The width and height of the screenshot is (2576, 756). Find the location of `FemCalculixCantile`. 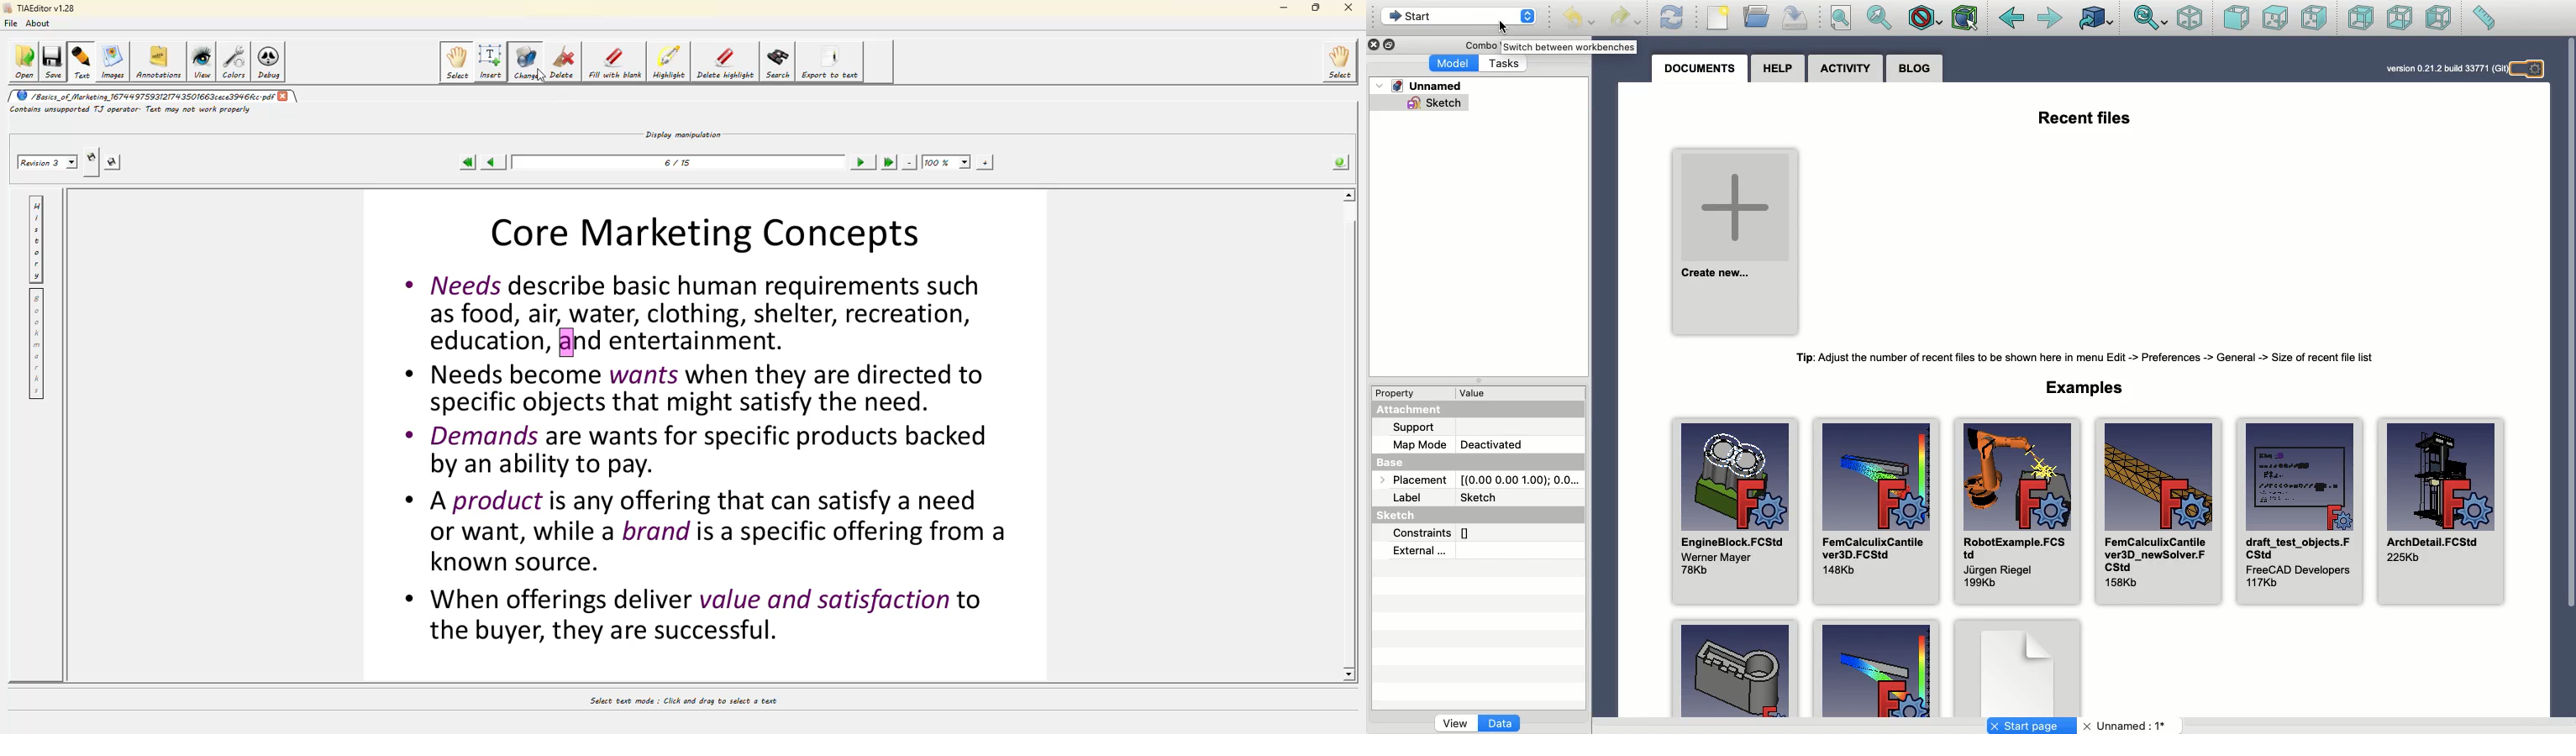

FemCalculixCantile is located at coordinates (2157, 511).